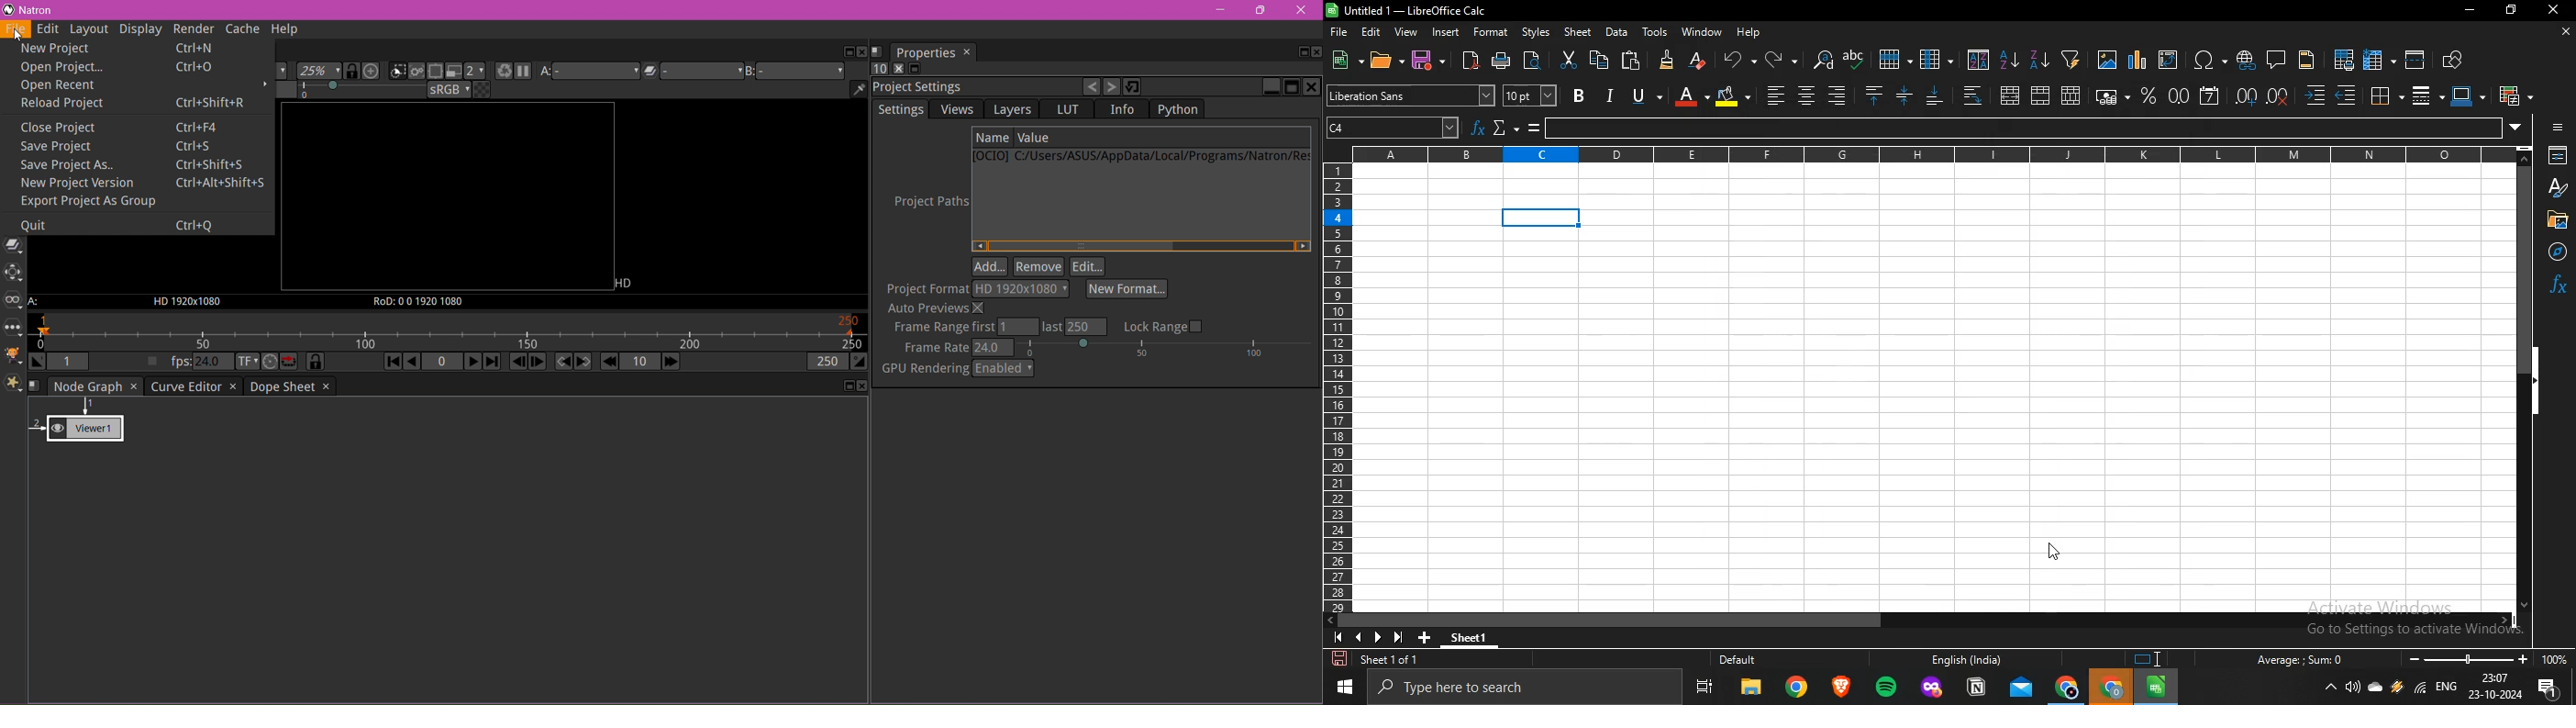  Describe the element at coordinates (1480, 635) in the screenshot. I see `sheet1` at that location.